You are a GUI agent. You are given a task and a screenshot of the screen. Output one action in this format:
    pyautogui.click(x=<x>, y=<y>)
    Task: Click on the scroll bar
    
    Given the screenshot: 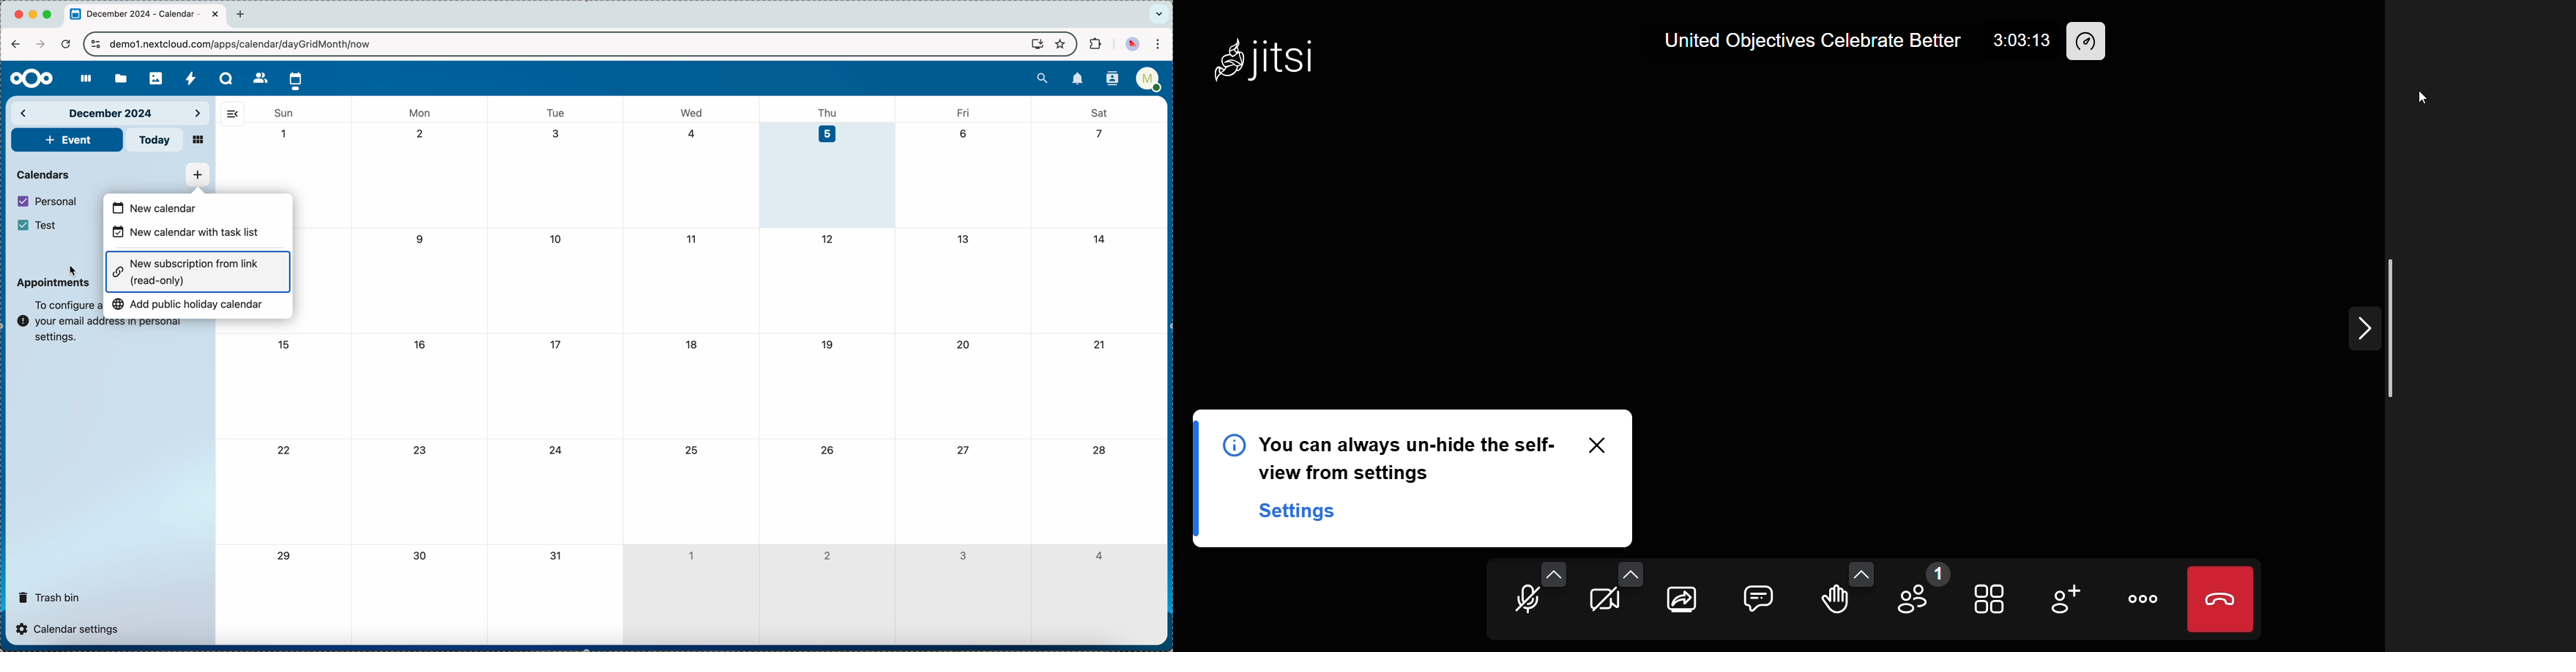 What is the action you would take?
    pyautogui.click(x=2391, y=329)
    